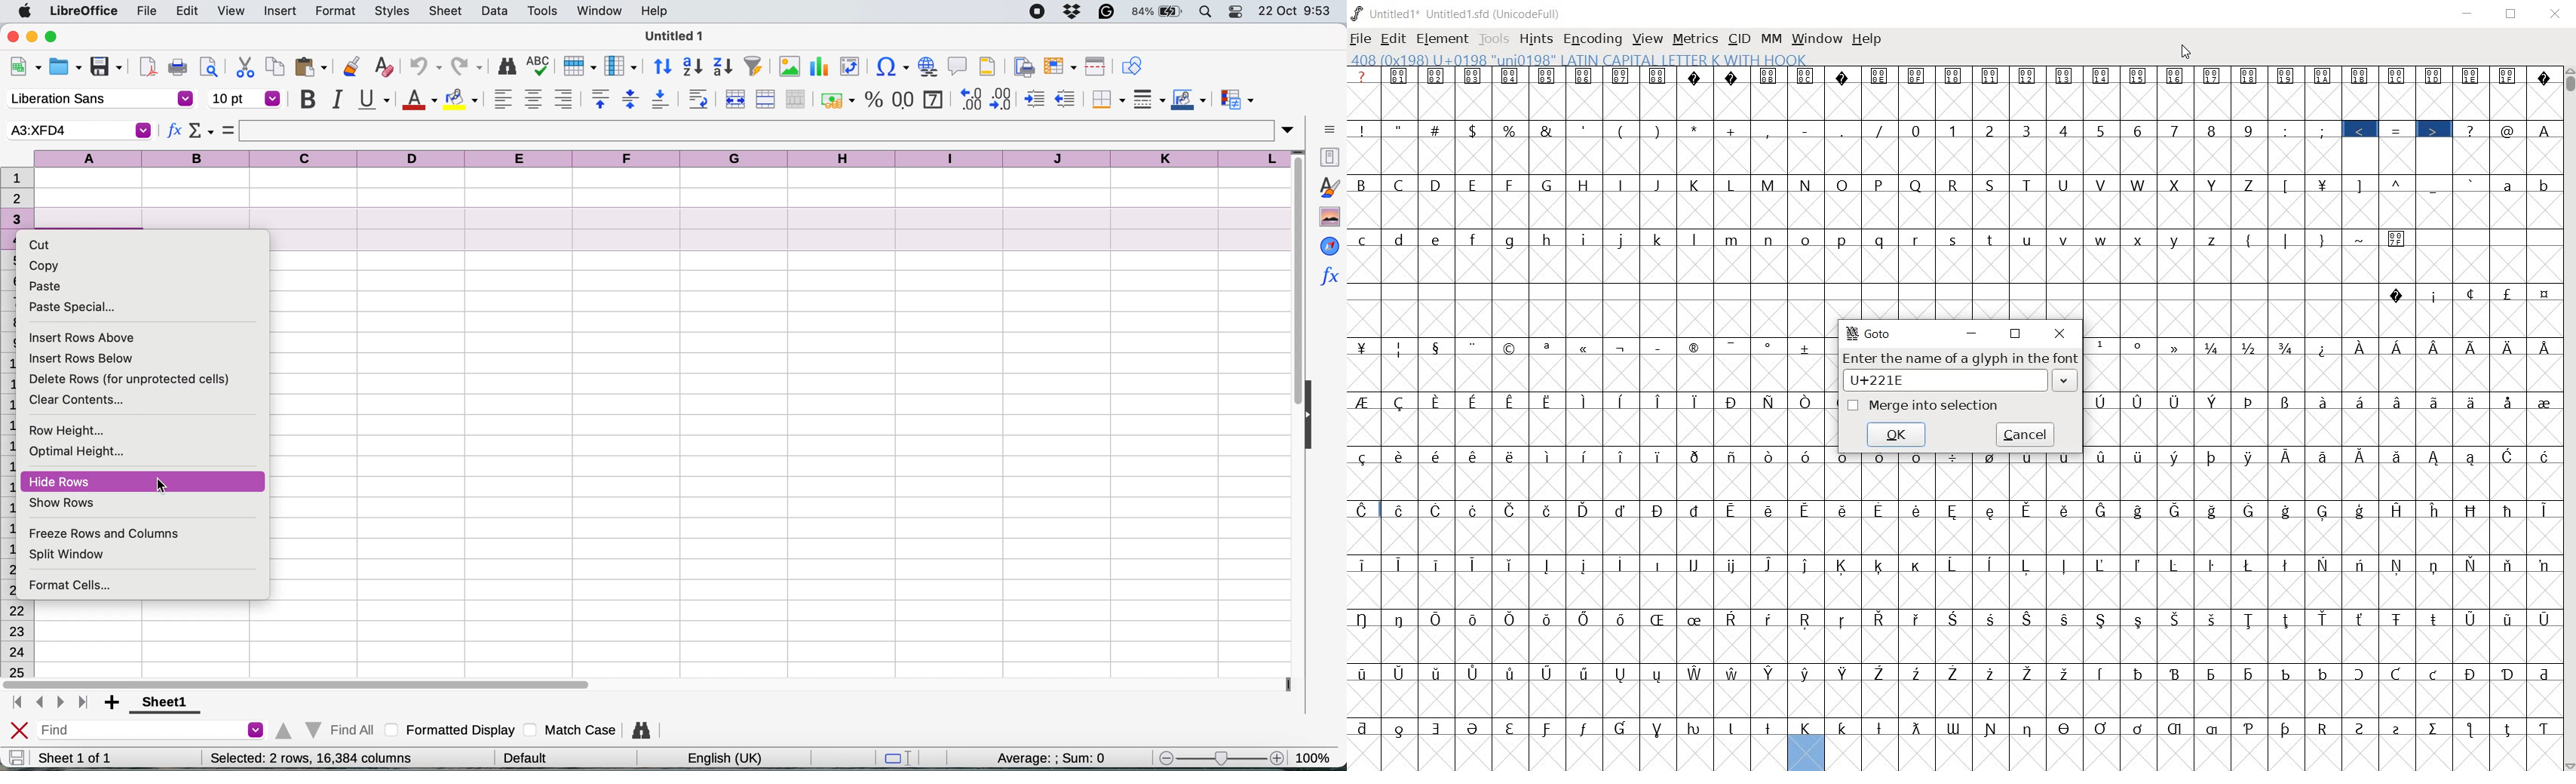 This screenshot has width=2576, height=784. I want to click on restore down, so click(2513, 16).